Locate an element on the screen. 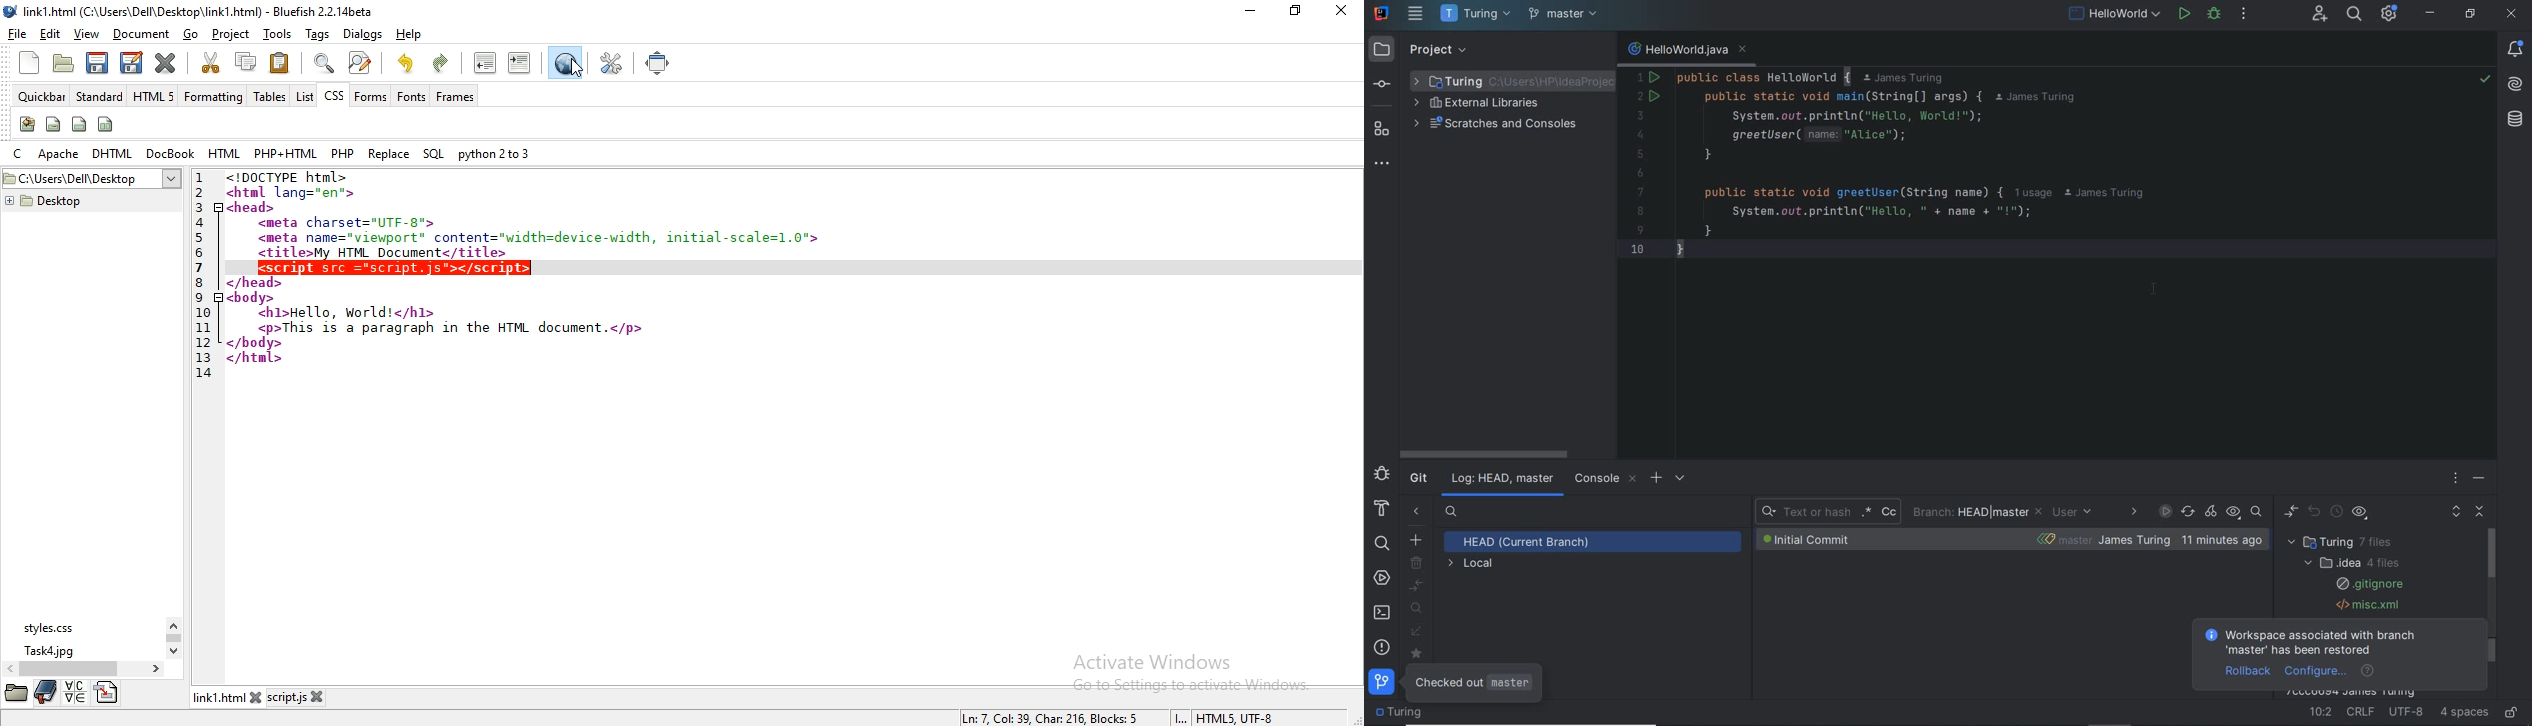 Image resolution: width=2548 pixels, height=728 pixels. INS is located at coordinates (1179, 718).